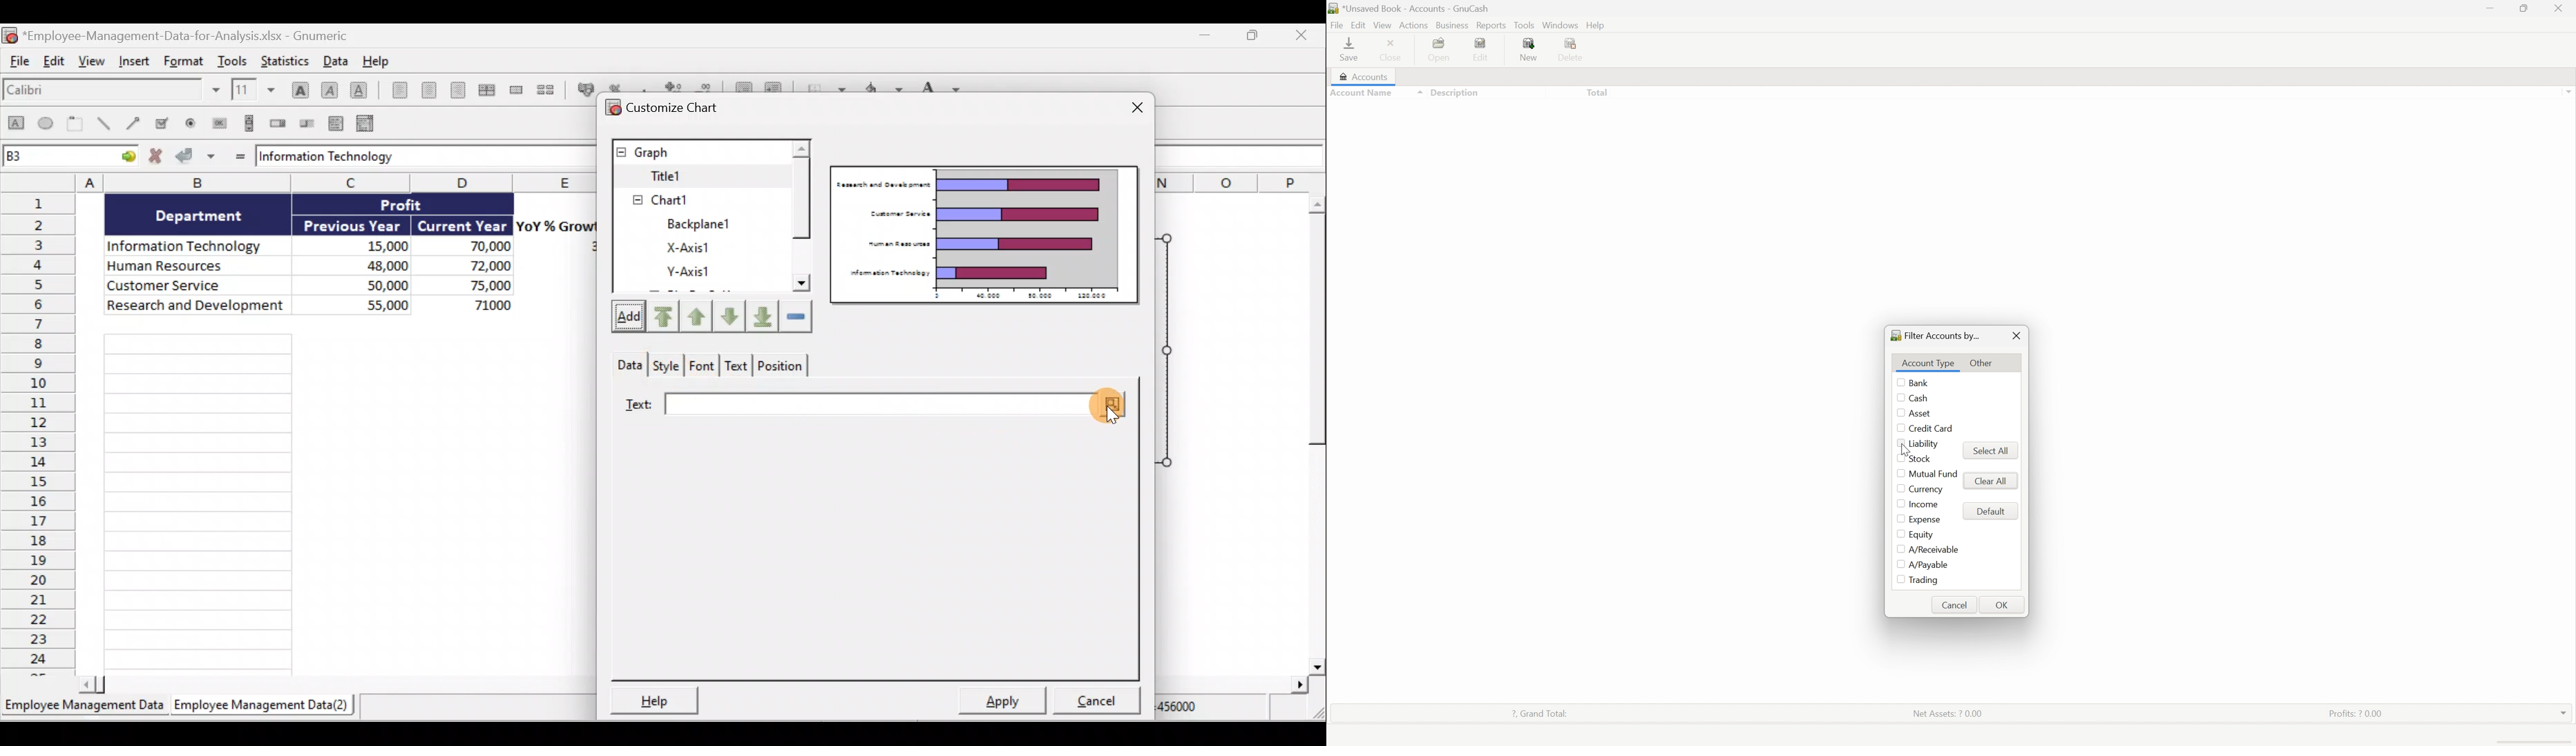 The image size is (2576, 756). Describe the element at coordinates (1482, 49) in the screenshot. I see `Edit` at that location.